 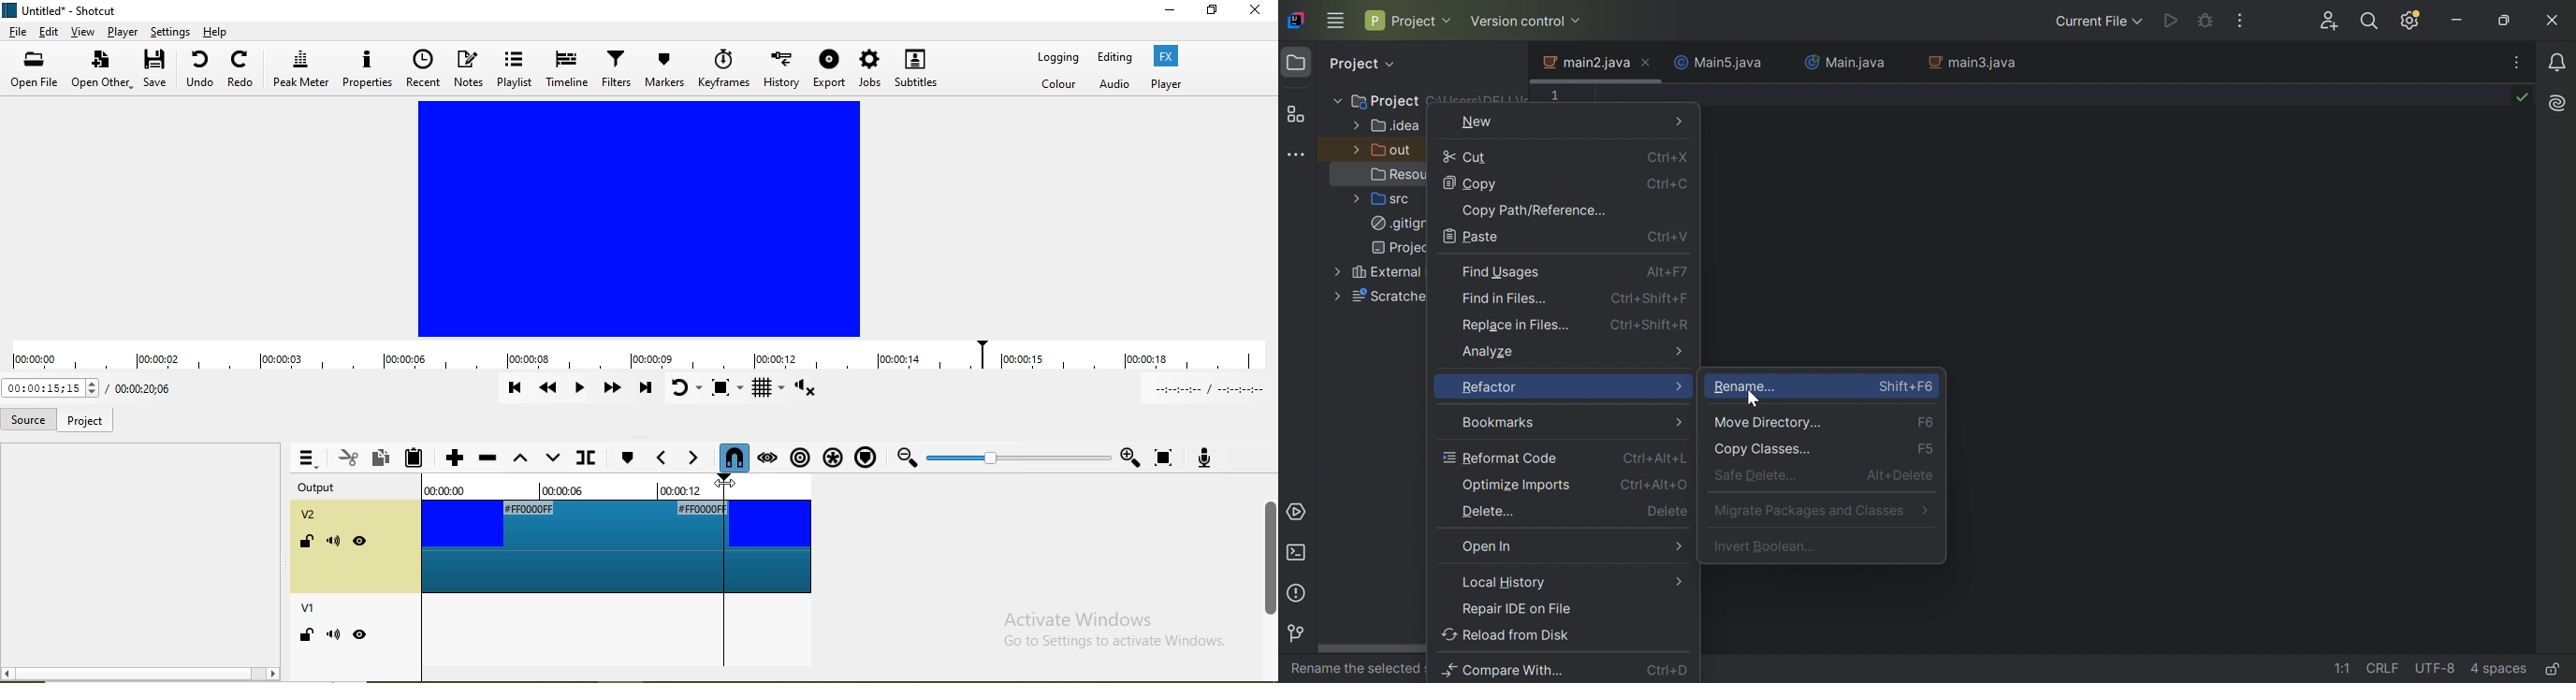 I want to click on restore, so click(x=1214, y=12).